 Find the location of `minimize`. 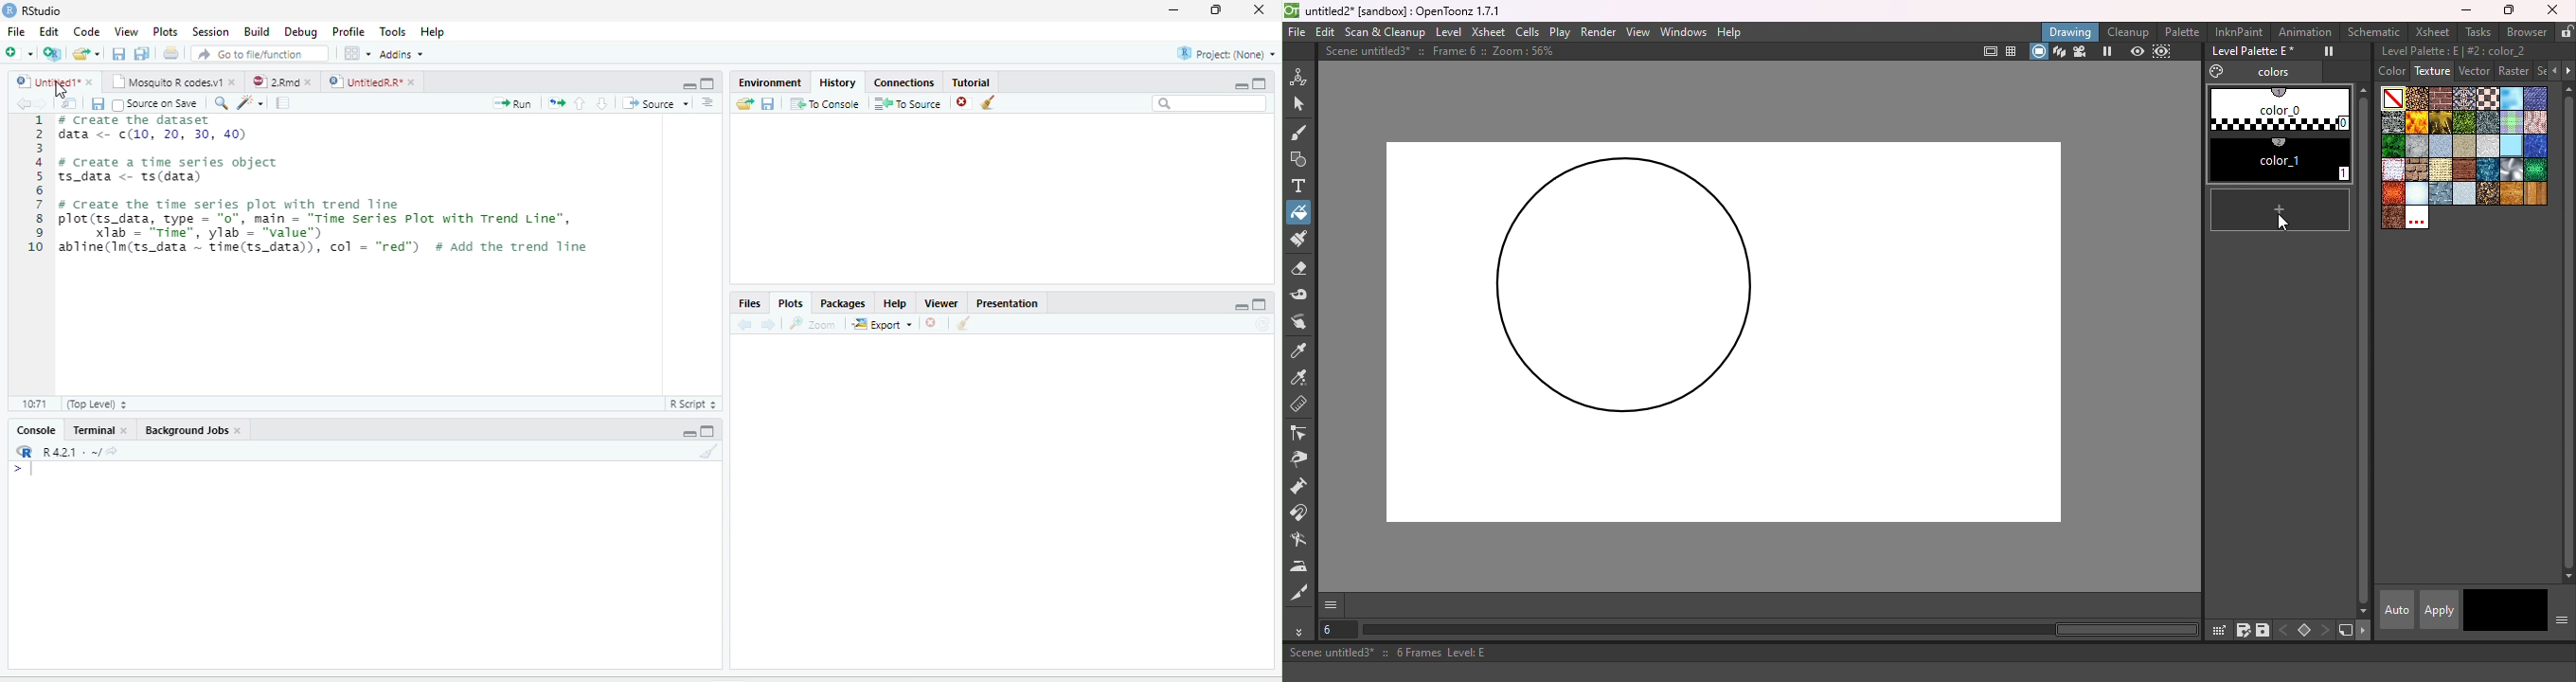

minimize is located at coordinates (1174, 10).